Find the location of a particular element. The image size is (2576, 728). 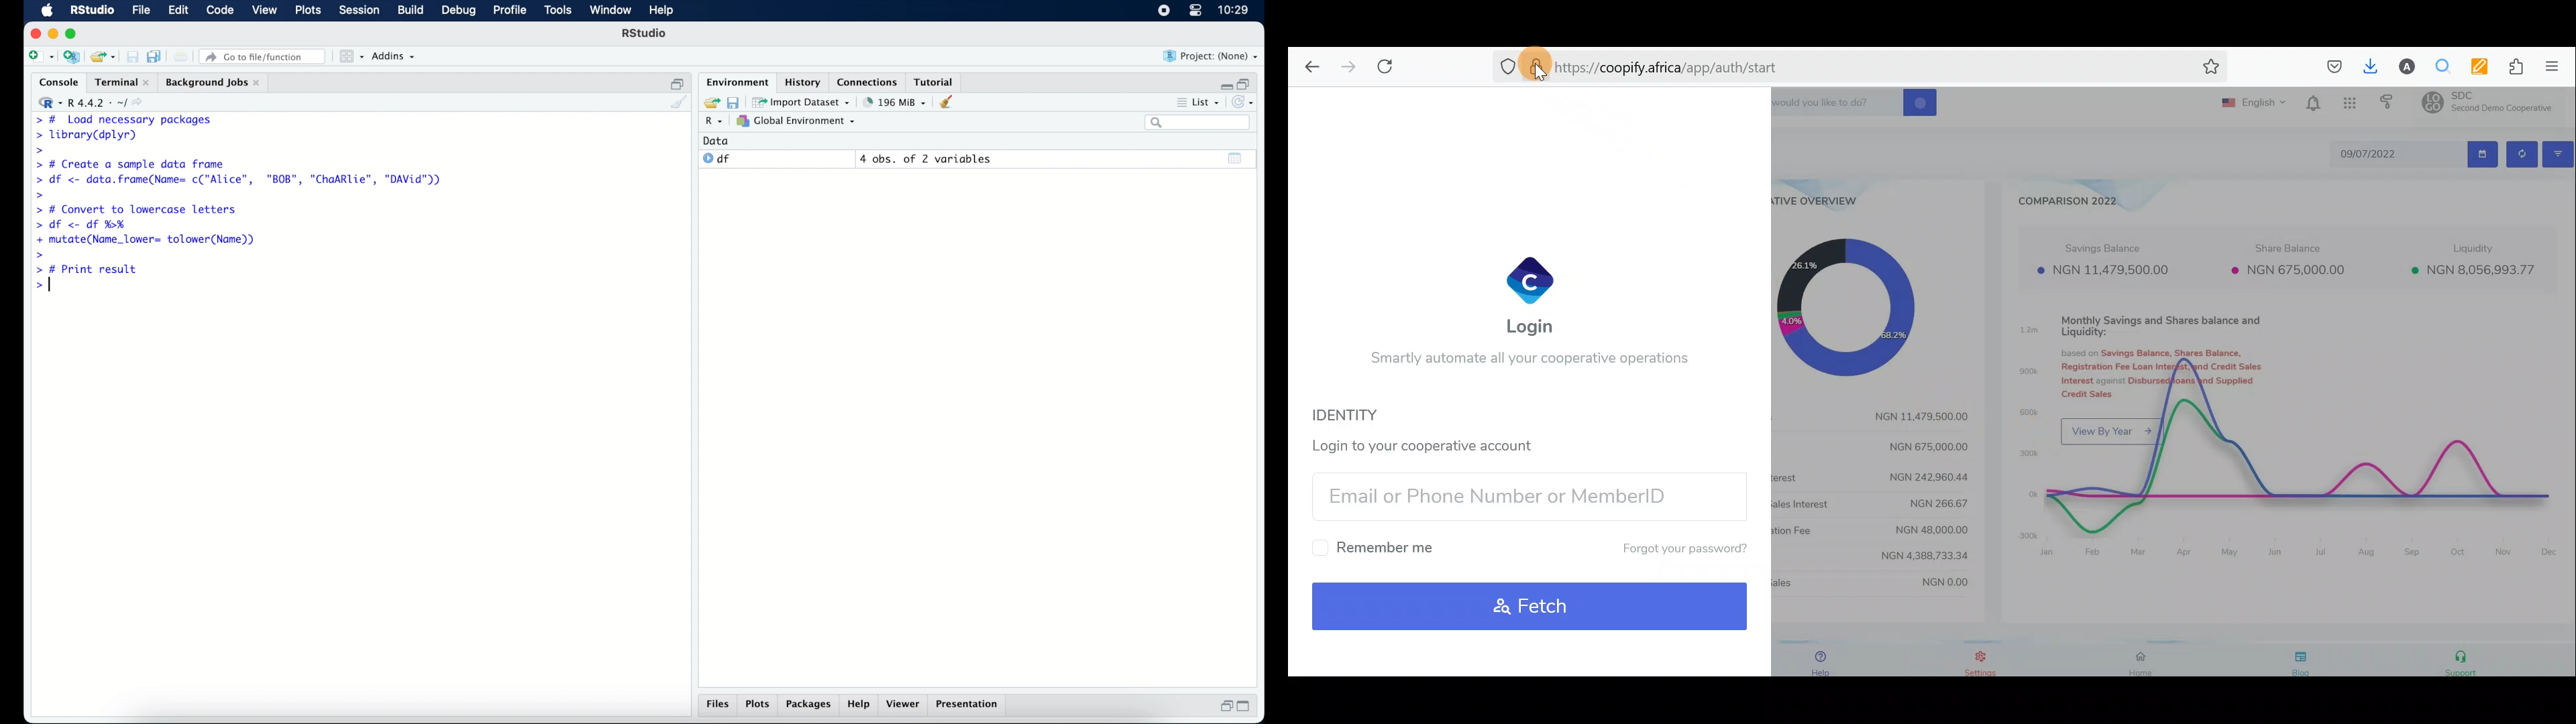

history is located at coordinates (802, 81).